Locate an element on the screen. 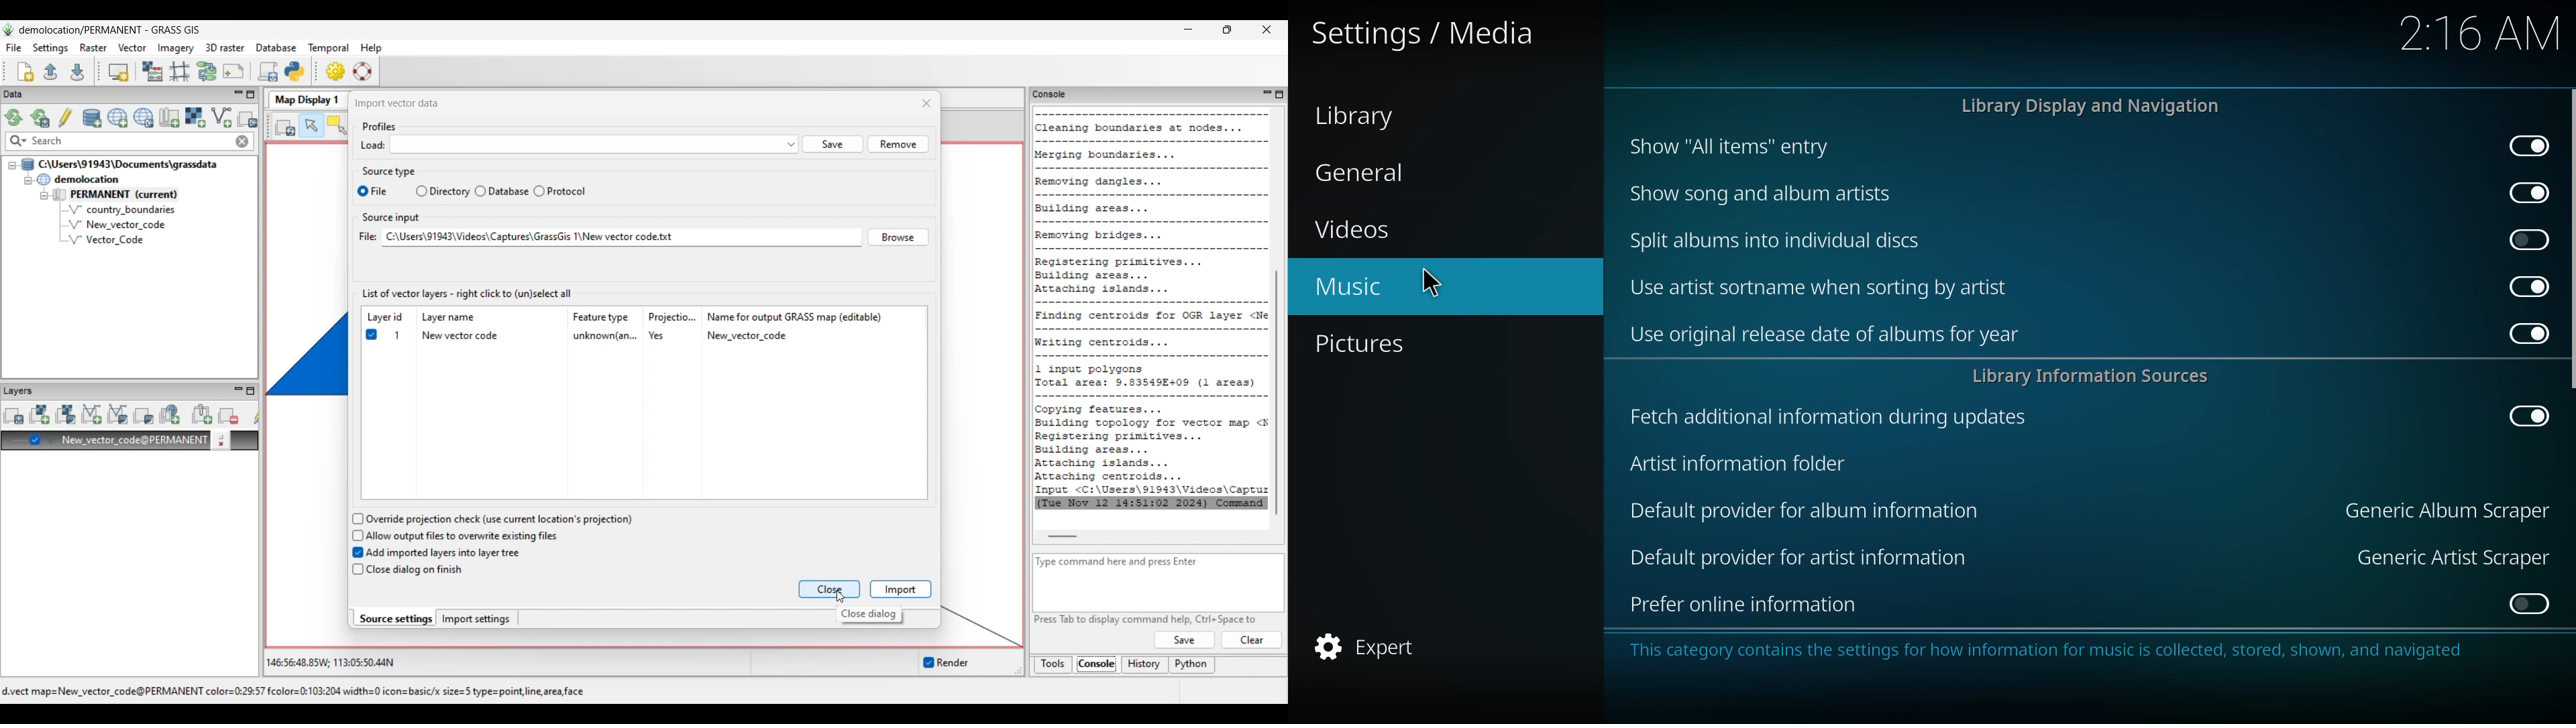 This screenshot has width=2576, height=728. settings media is located at coordinates (1421, 32).